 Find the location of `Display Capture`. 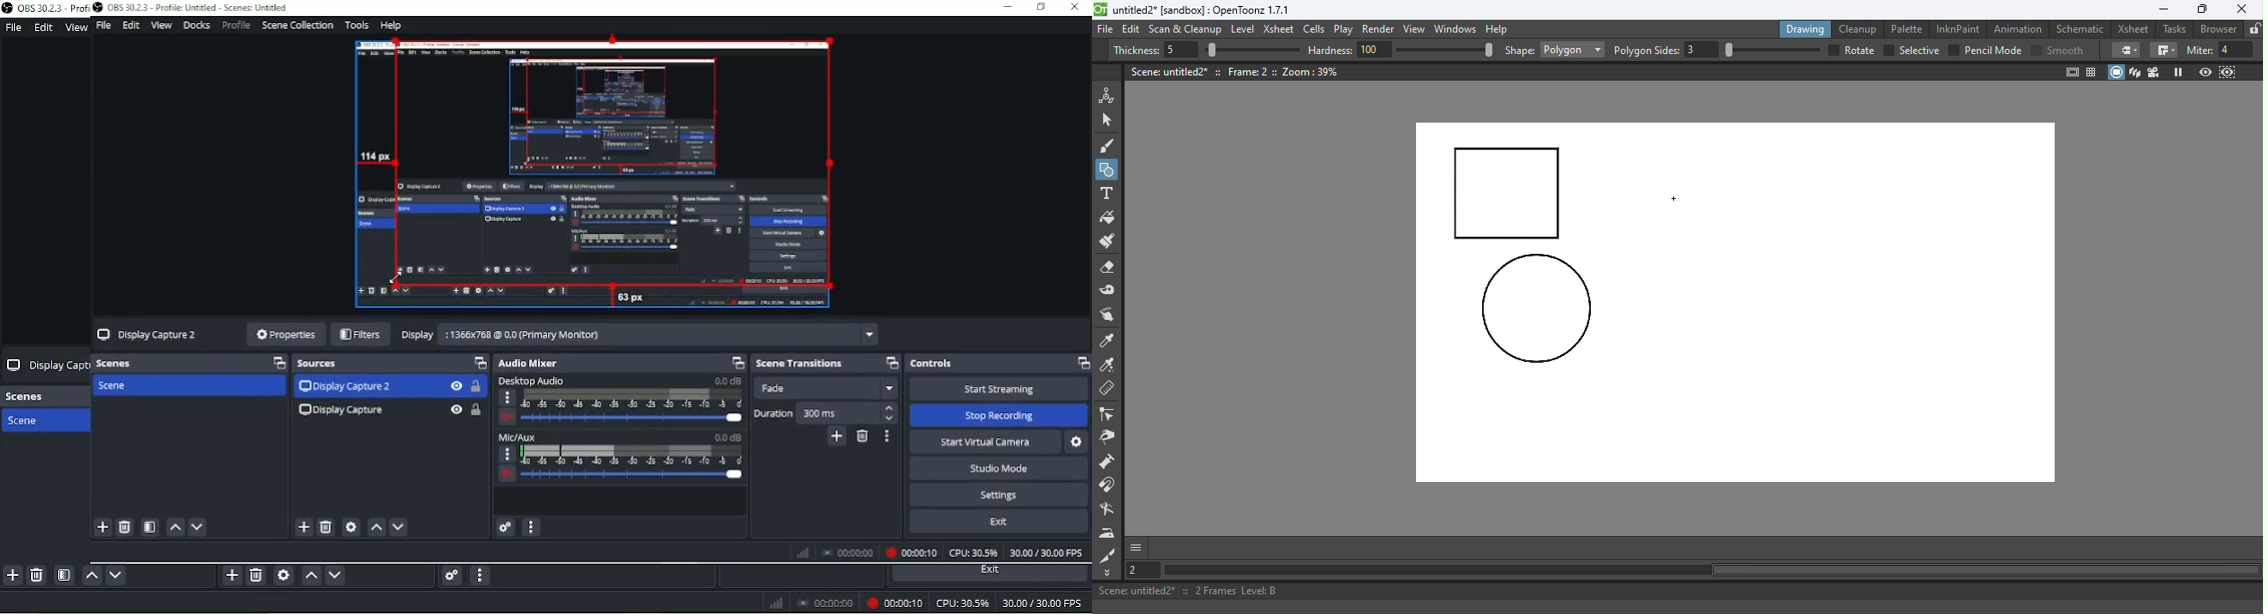

Display Capture is located at coordinates (339, 410).